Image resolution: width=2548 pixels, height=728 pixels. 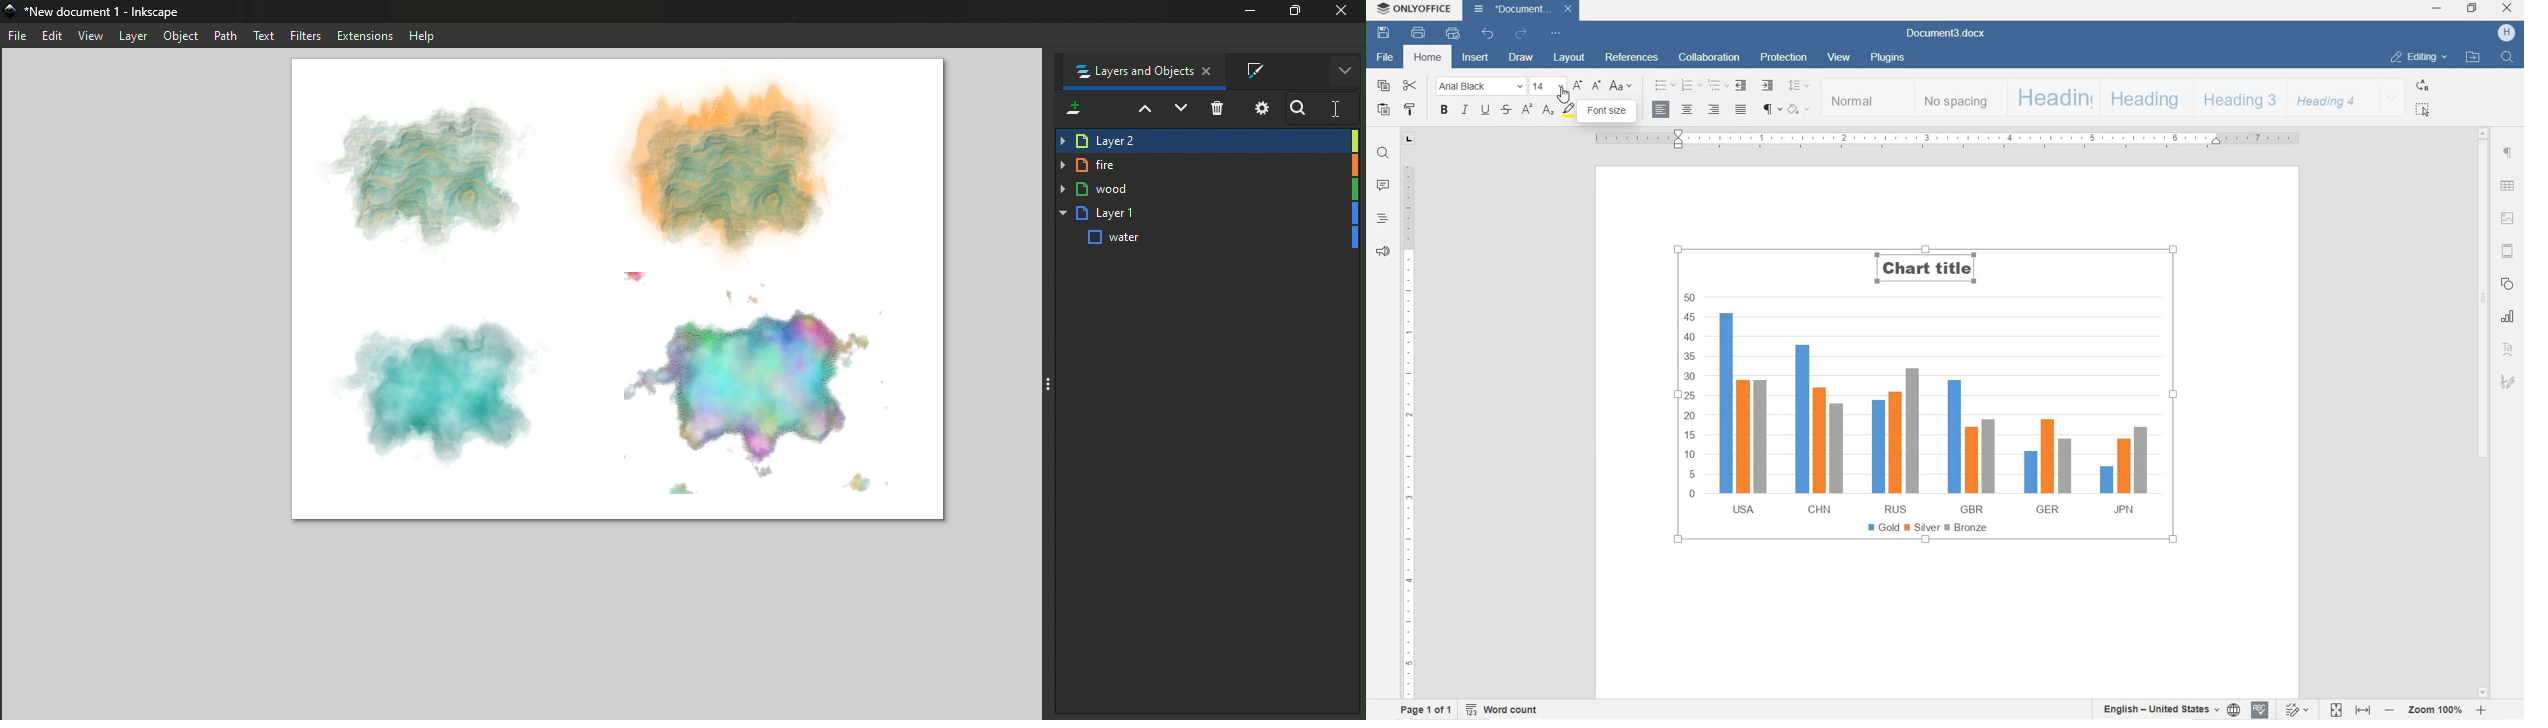 I want to click on INCREASE INDENT, so click(x=1769, y=86).